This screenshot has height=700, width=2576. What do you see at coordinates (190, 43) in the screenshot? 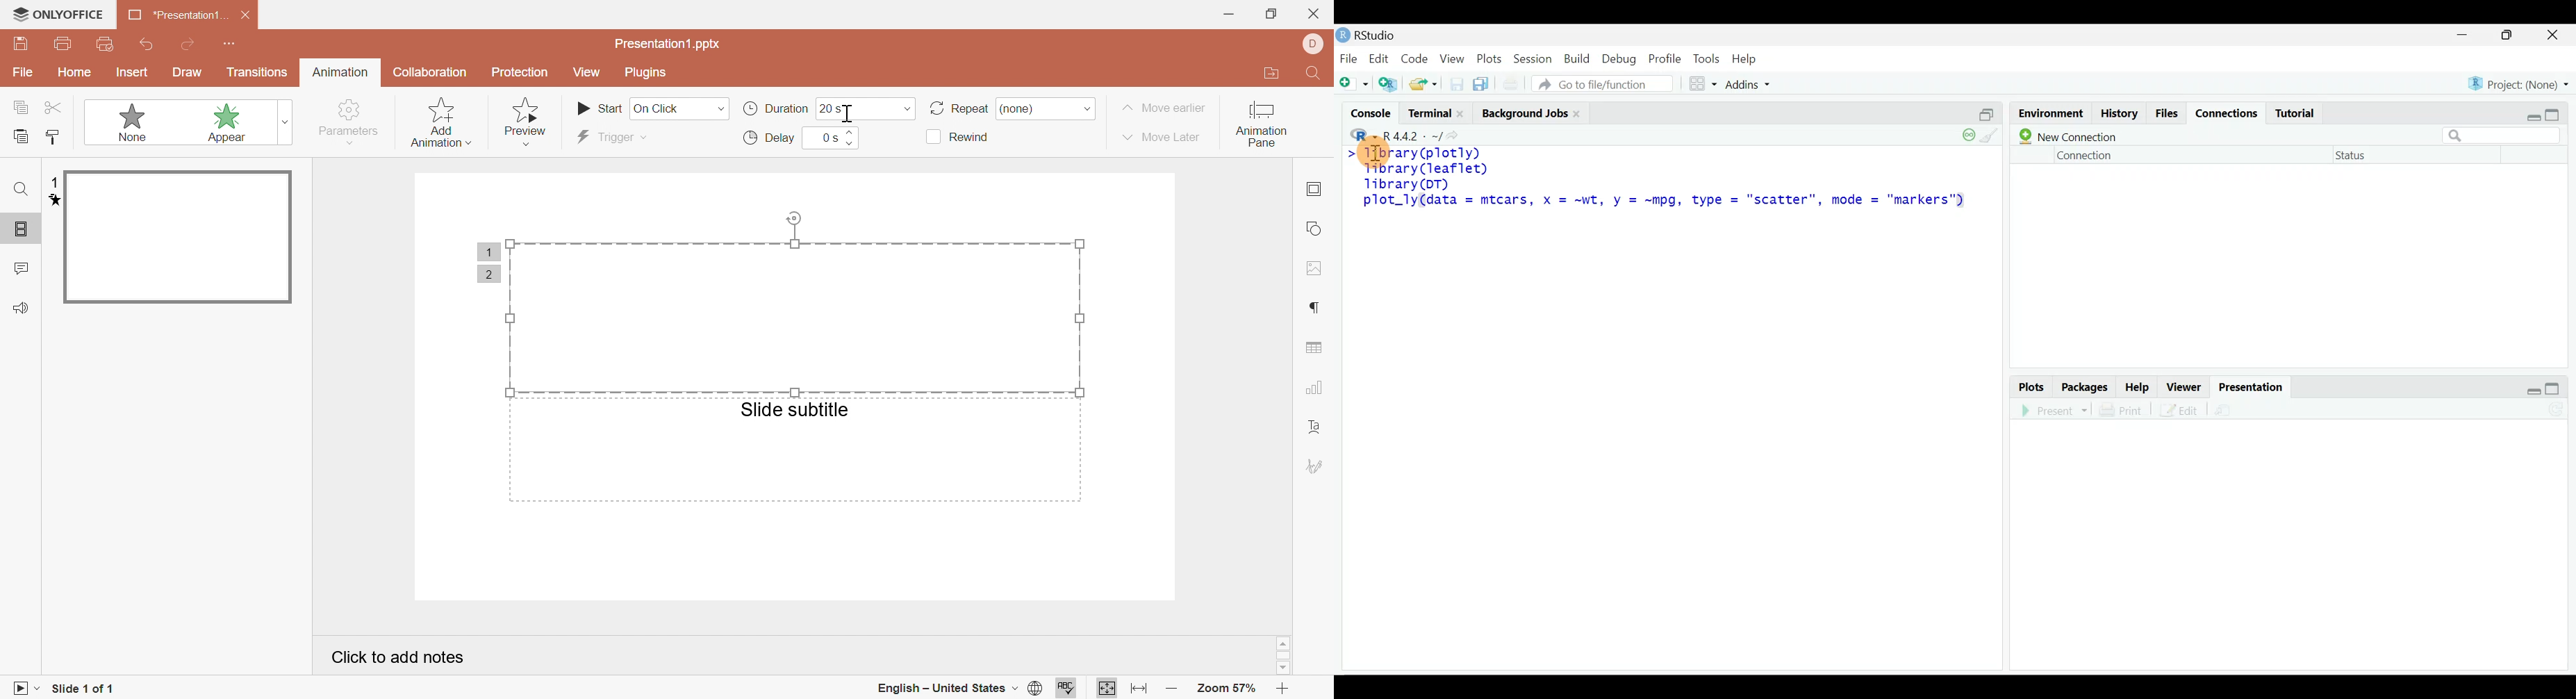
I see `redo` at bounding box center [190, 43].